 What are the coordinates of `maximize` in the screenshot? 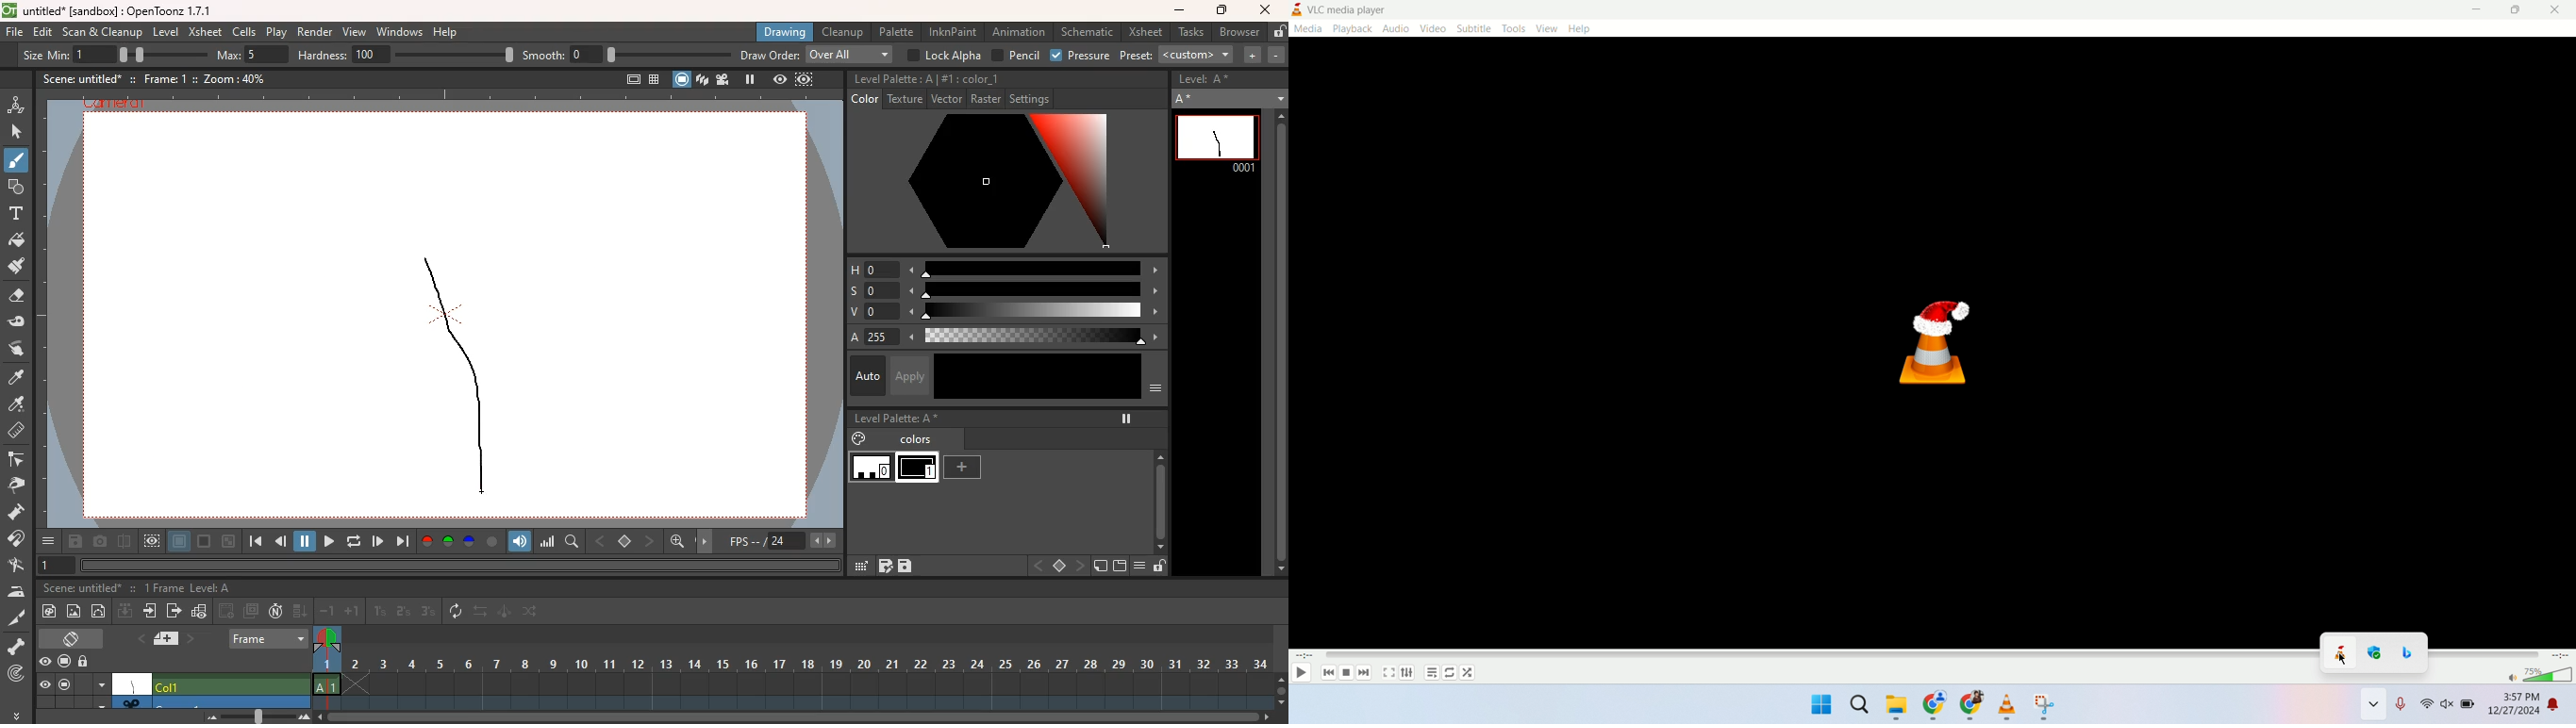 It's located at (2518, 10).